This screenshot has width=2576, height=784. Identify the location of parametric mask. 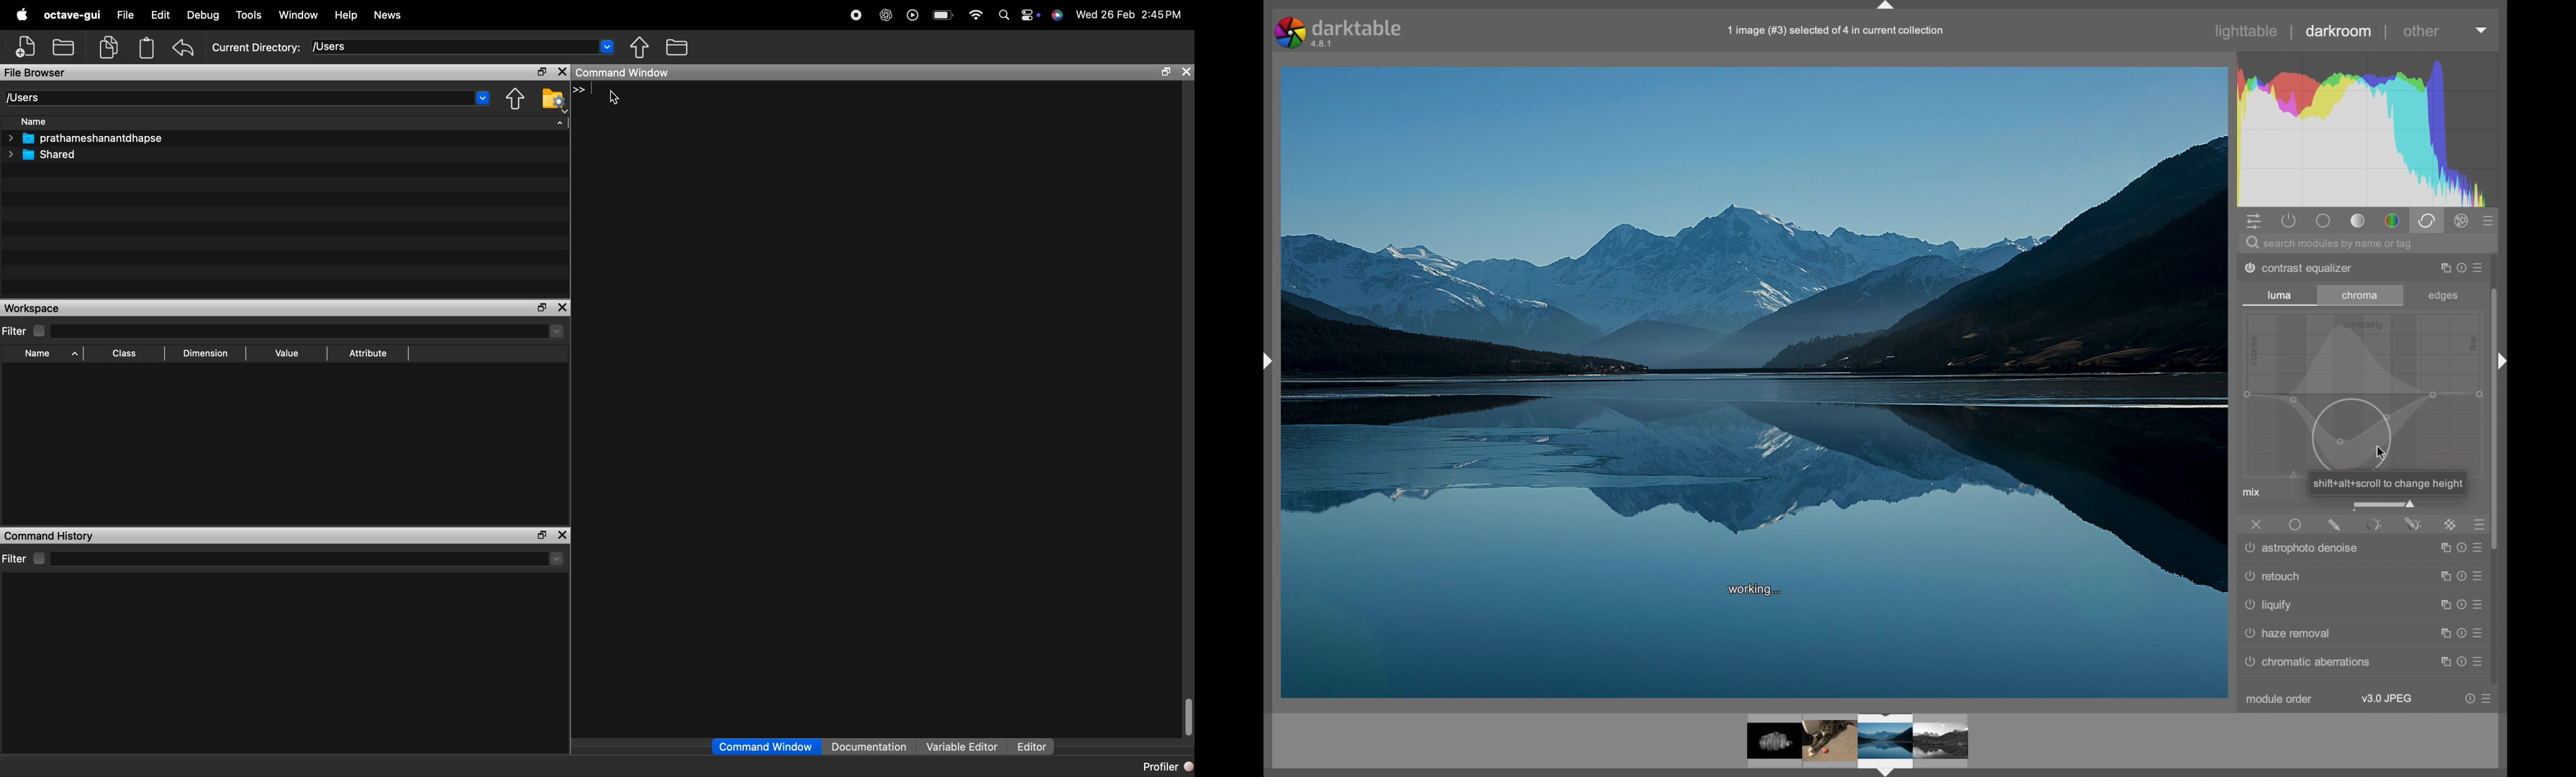
(2373, 524).